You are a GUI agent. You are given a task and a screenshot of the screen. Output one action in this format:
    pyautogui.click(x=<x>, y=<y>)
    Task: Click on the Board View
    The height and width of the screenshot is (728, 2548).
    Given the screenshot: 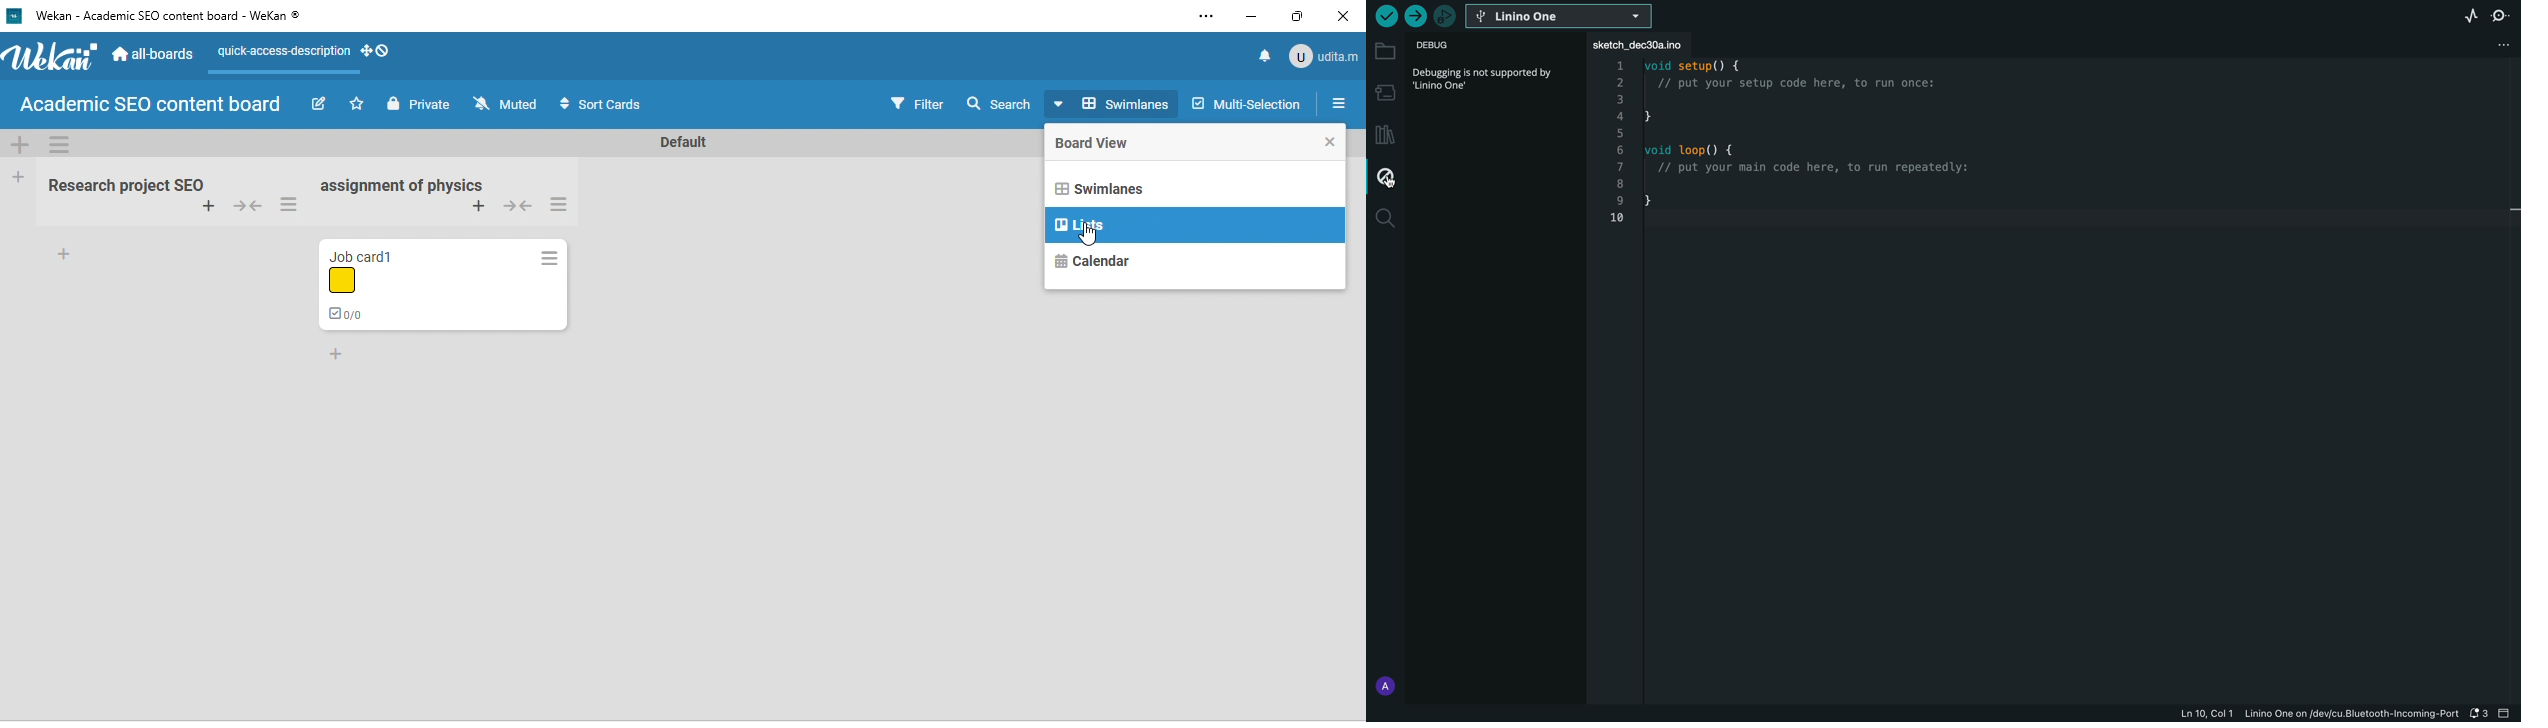 What is the action you would take?
    pyautogui.click(x=1099, y=143)
    